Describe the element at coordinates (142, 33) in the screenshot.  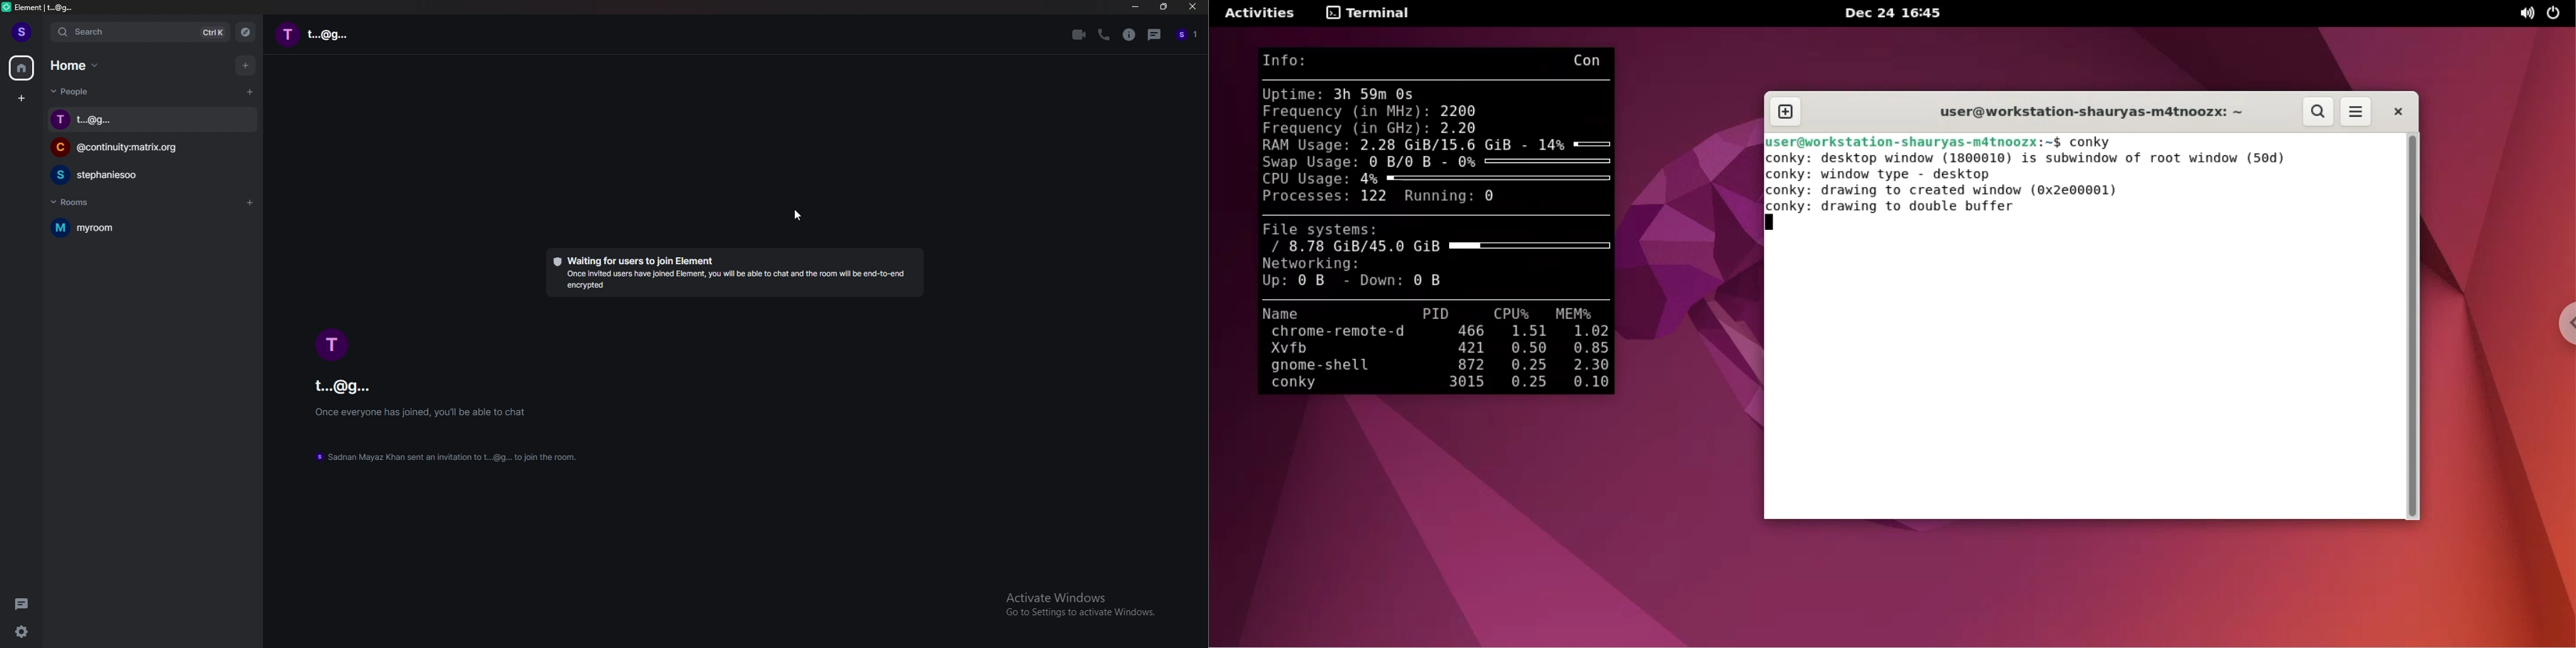
I see `search` at that location.